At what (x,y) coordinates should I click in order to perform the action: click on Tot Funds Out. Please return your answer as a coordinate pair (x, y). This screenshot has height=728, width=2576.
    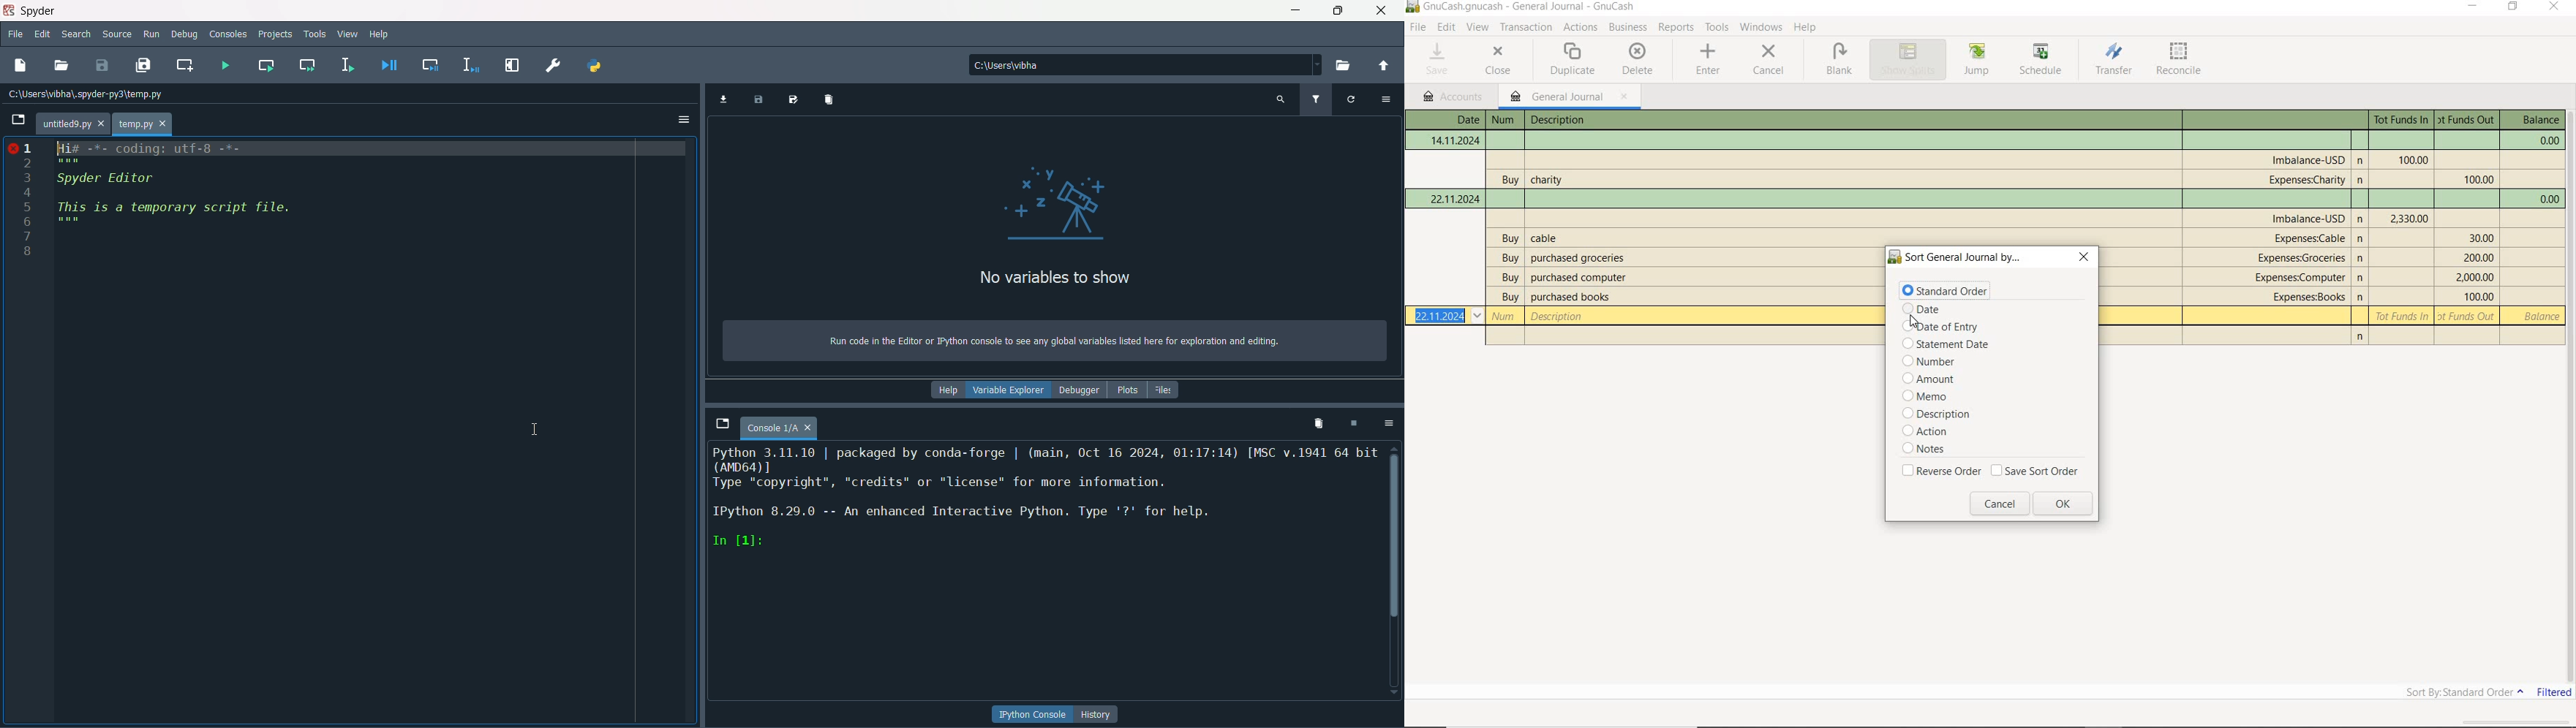
    Looking at the image, I should click on (2479, 258).